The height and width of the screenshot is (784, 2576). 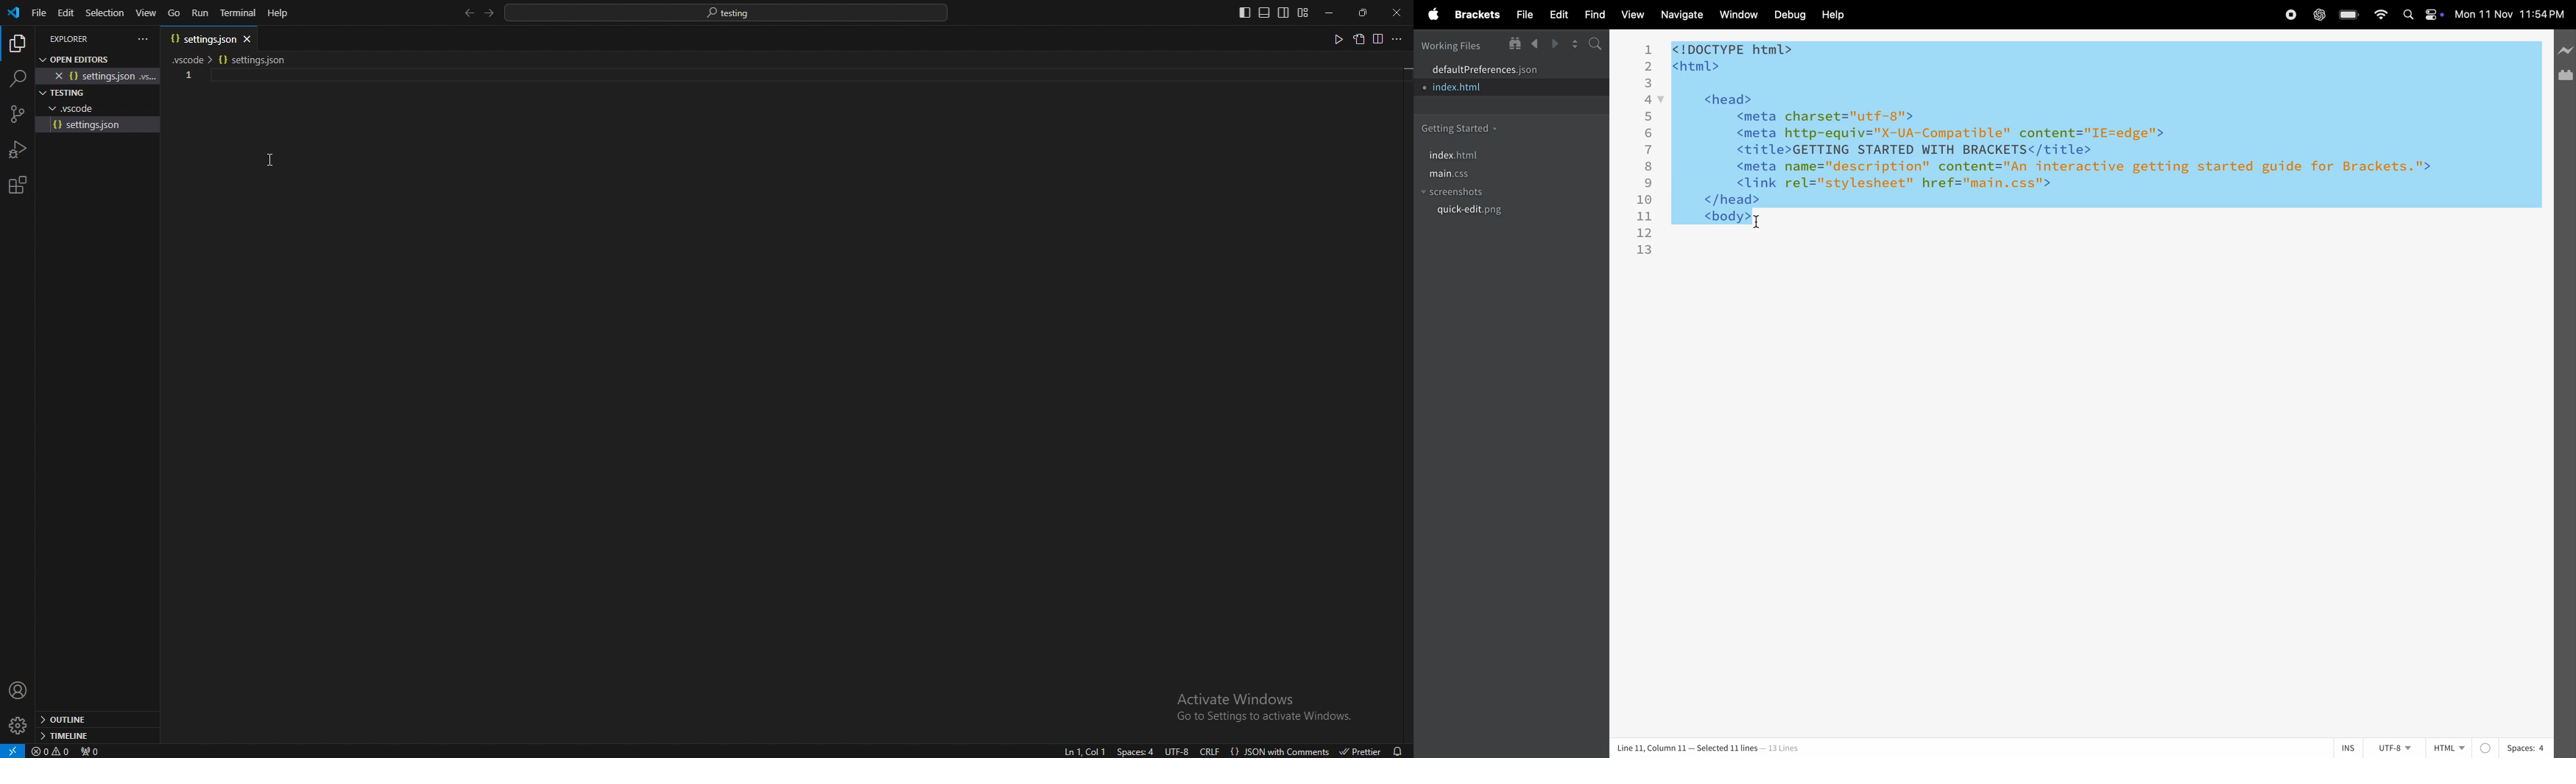 I want to click on terminal, so click(x=241, y=13).